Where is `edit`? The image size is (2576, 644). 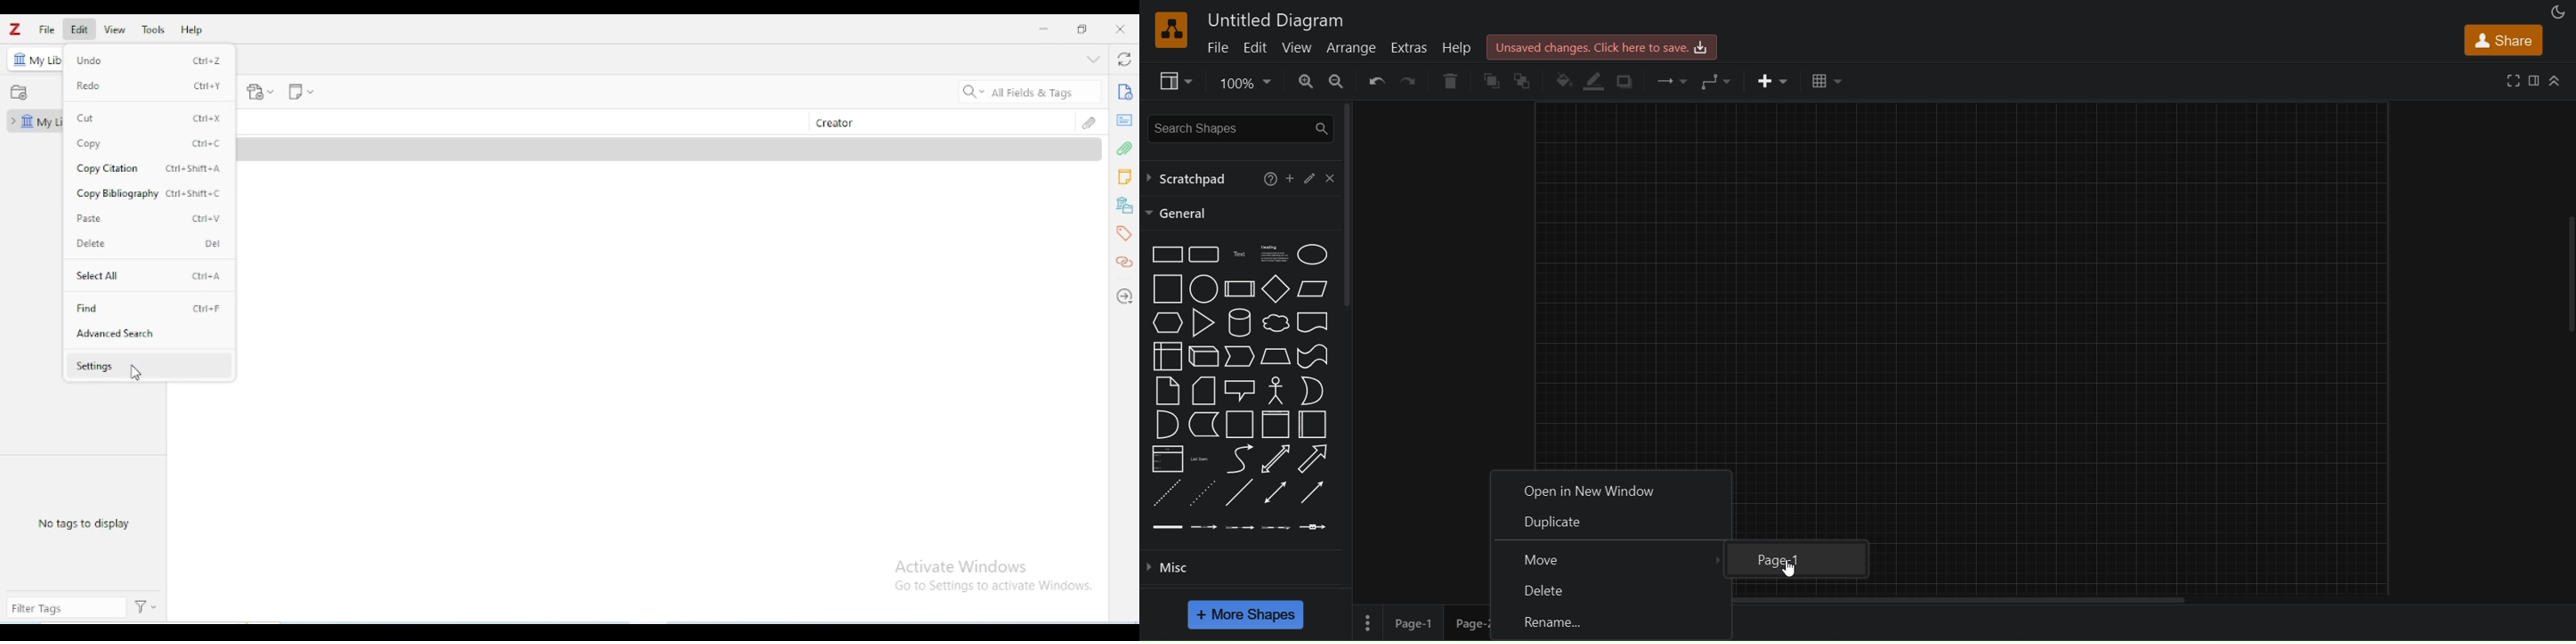
edit is located at coordinates (1309, 177).